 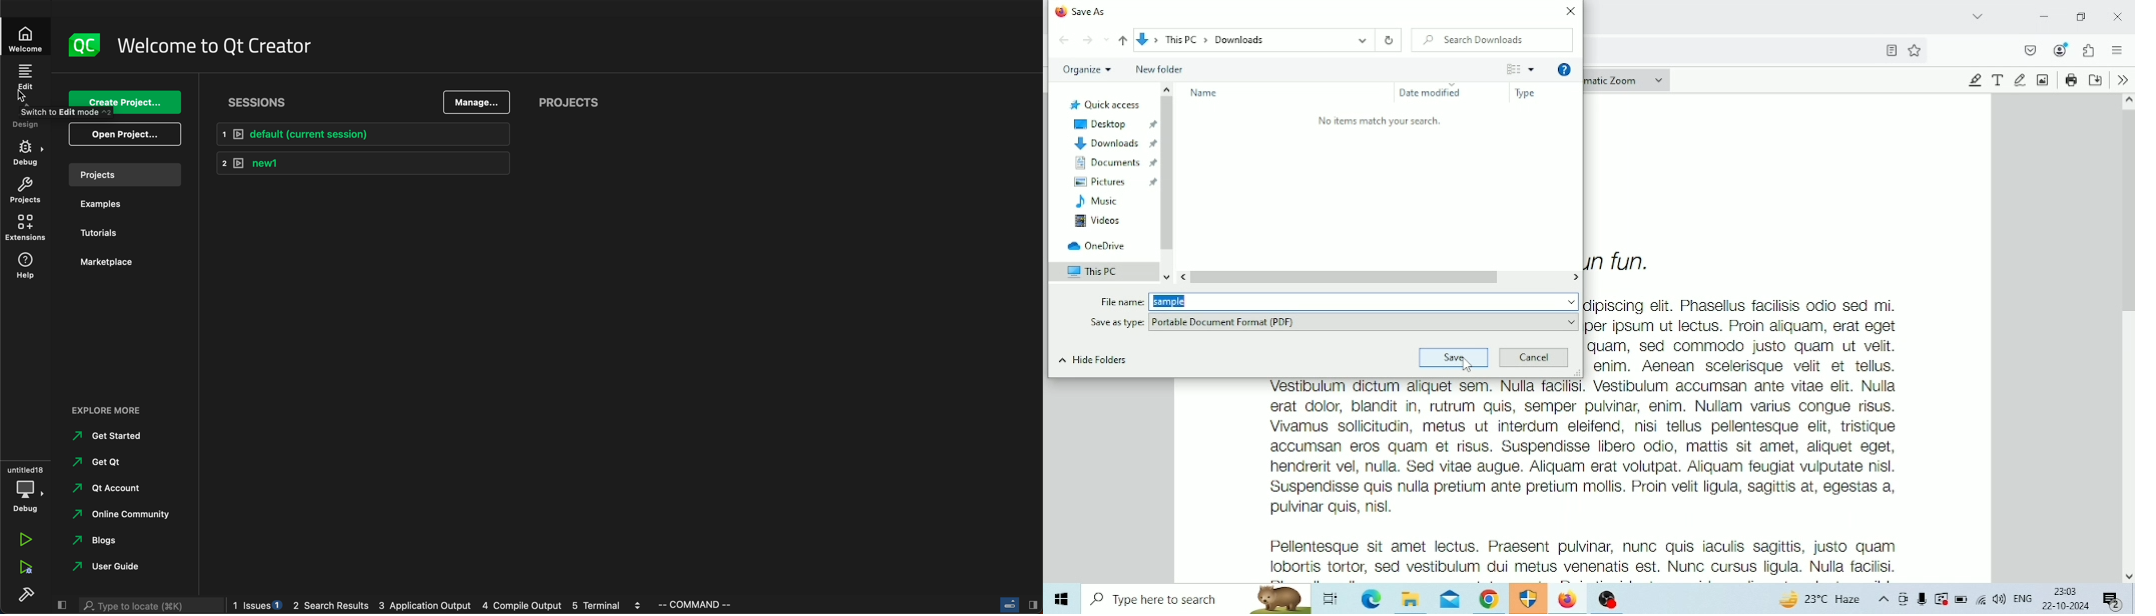 What do you see at coordinates (1628, 80) in the screenshot?
I see `Zoom options` at bounding box center [1628, 80].